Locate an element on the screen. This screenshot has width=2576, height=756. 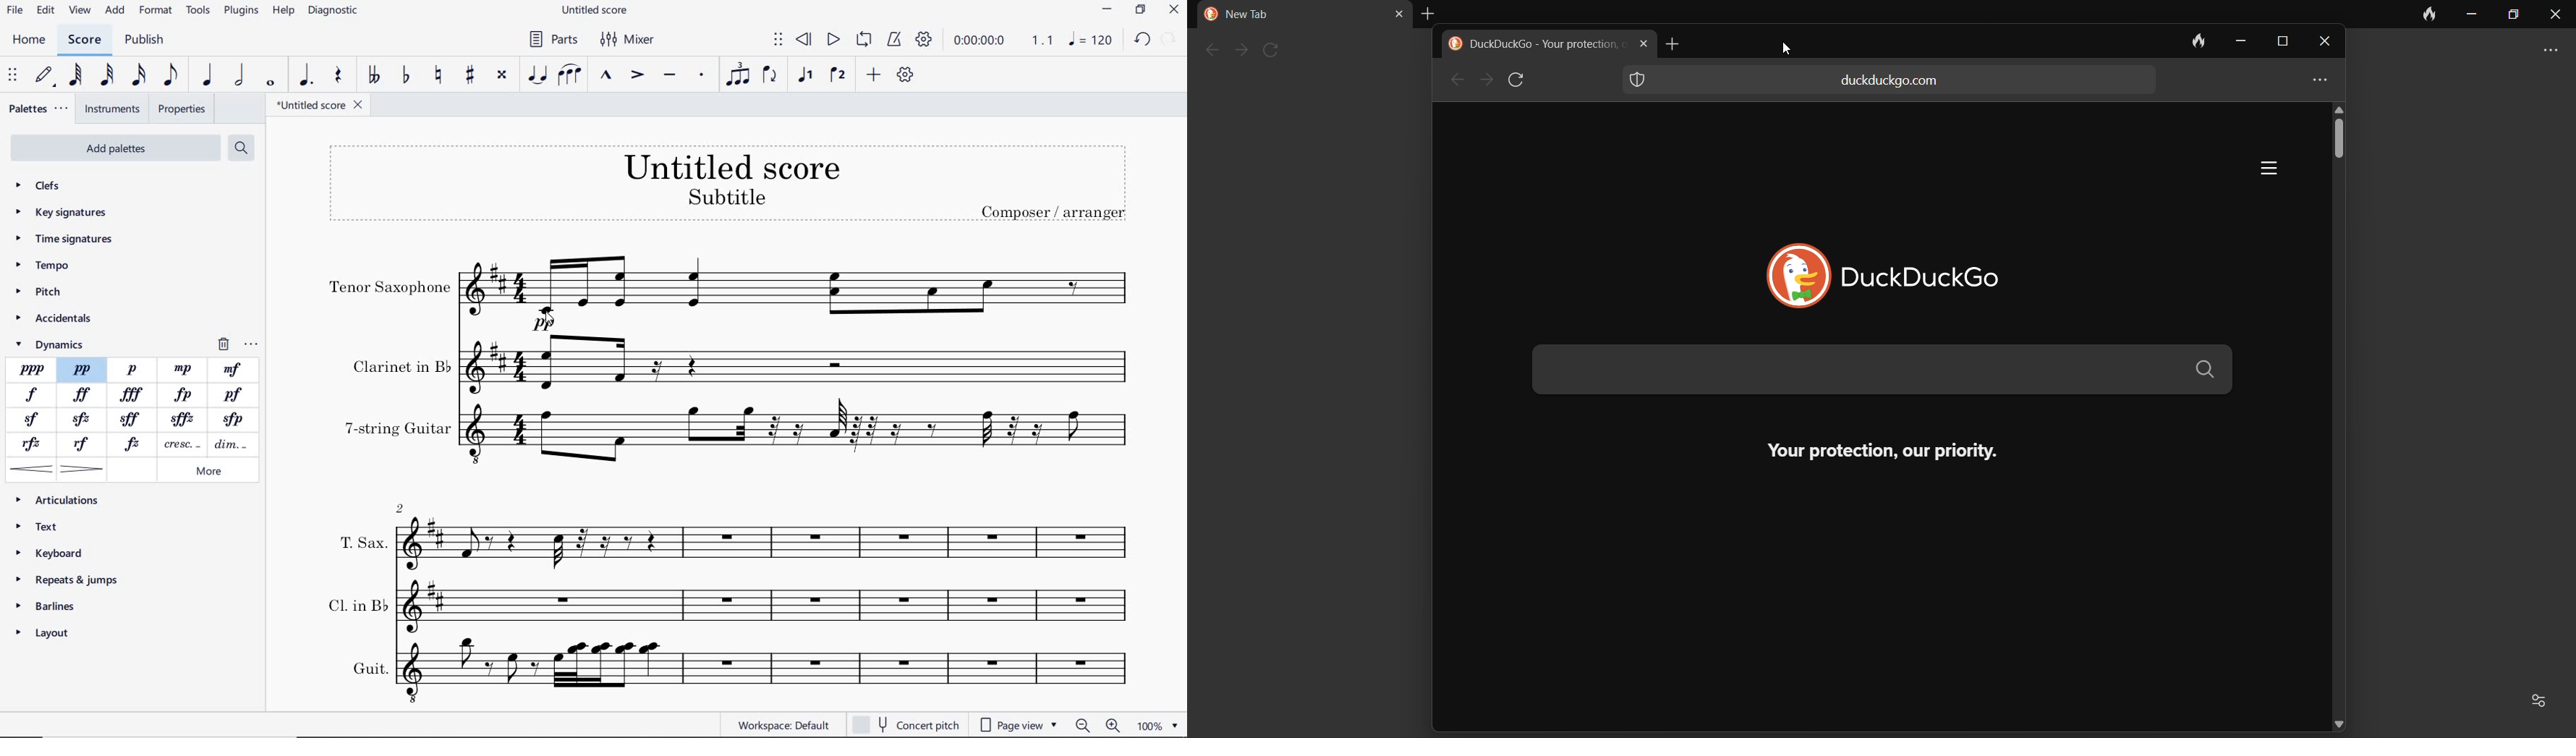
score is located at coordinates (84, 41).